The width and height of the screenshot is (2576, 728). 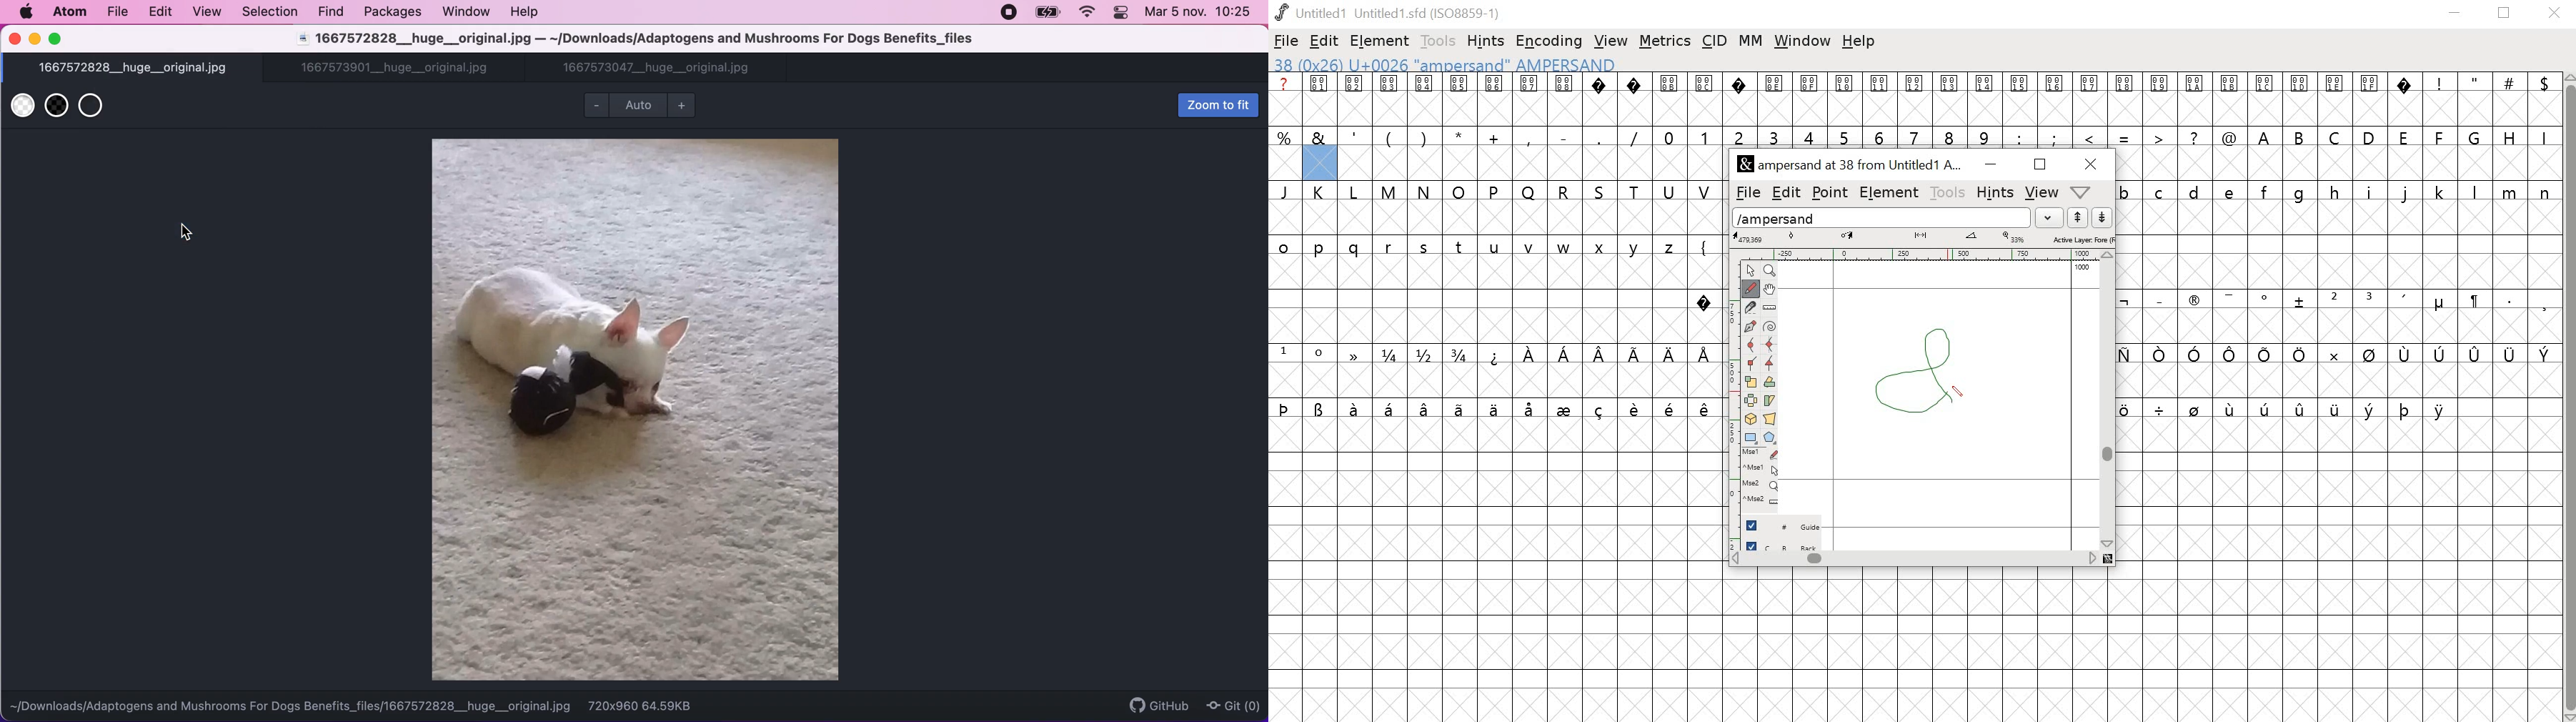 What do you see at coordinates (134, 69) in the screenshot?
I see `1667572828__huge__original.jpg` at bounding box center [134, 69].